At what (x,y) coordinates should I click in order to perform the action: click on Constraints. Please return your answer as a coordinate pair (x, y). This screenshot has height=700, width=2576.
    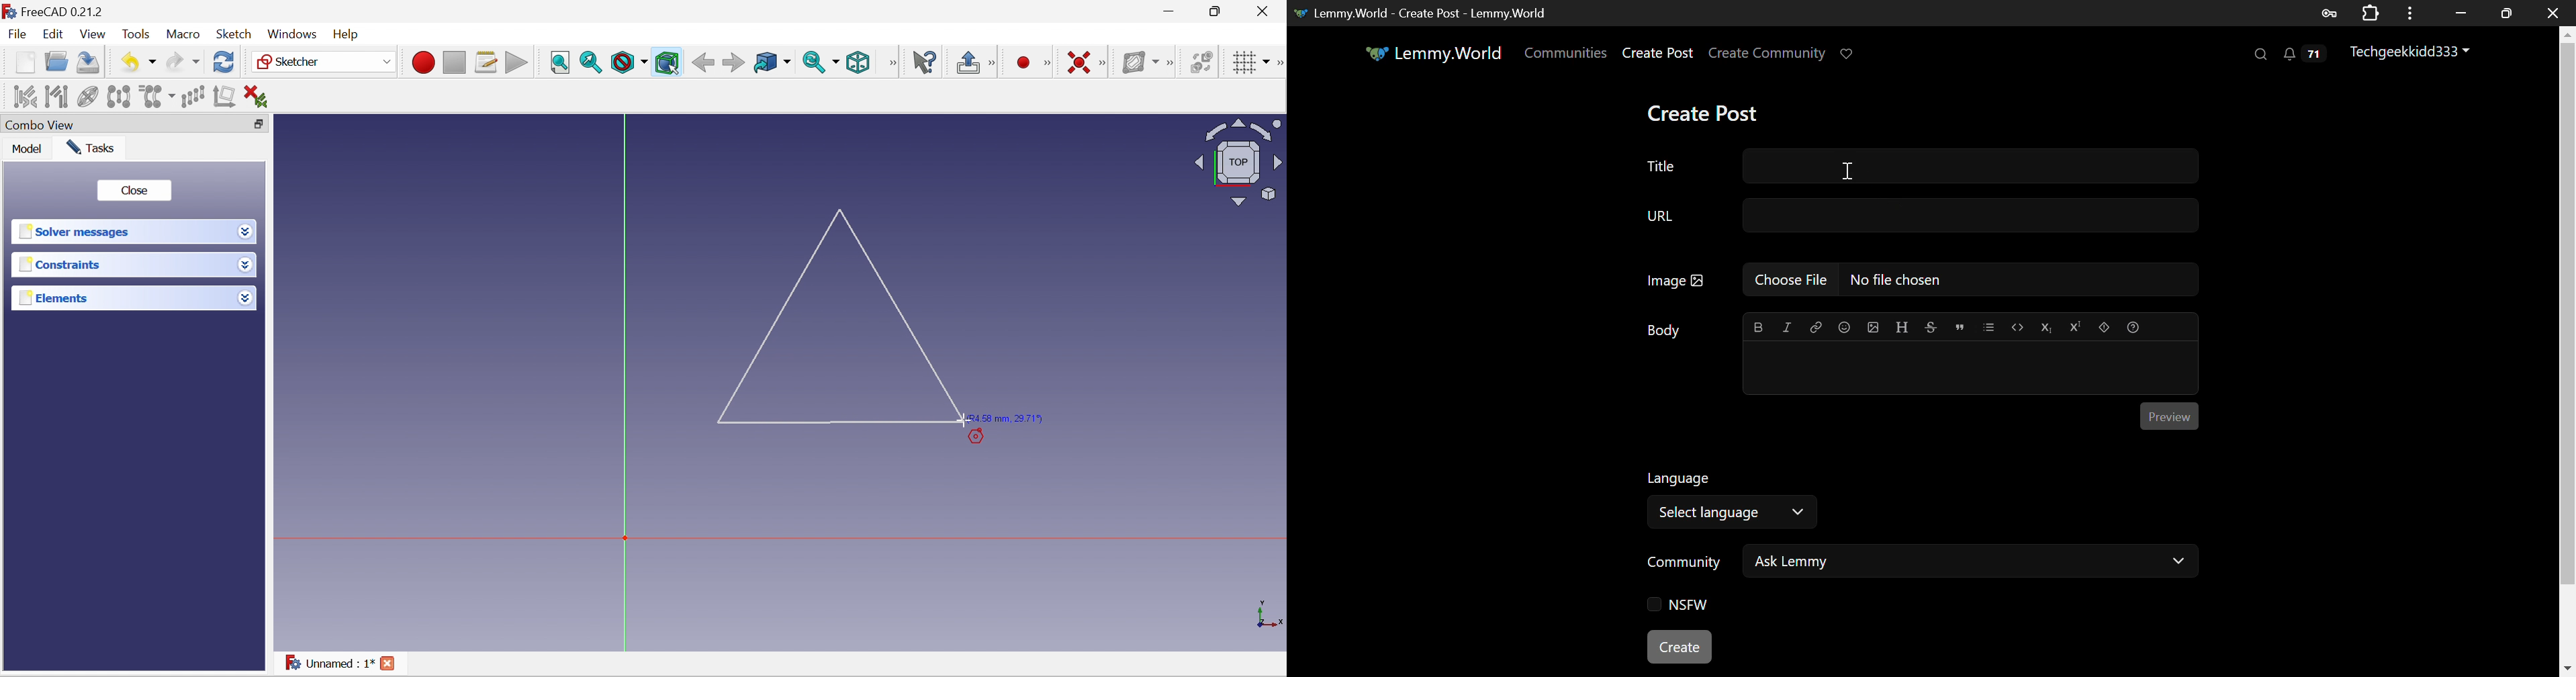
    Looking at the image, I should click on (121, 265).